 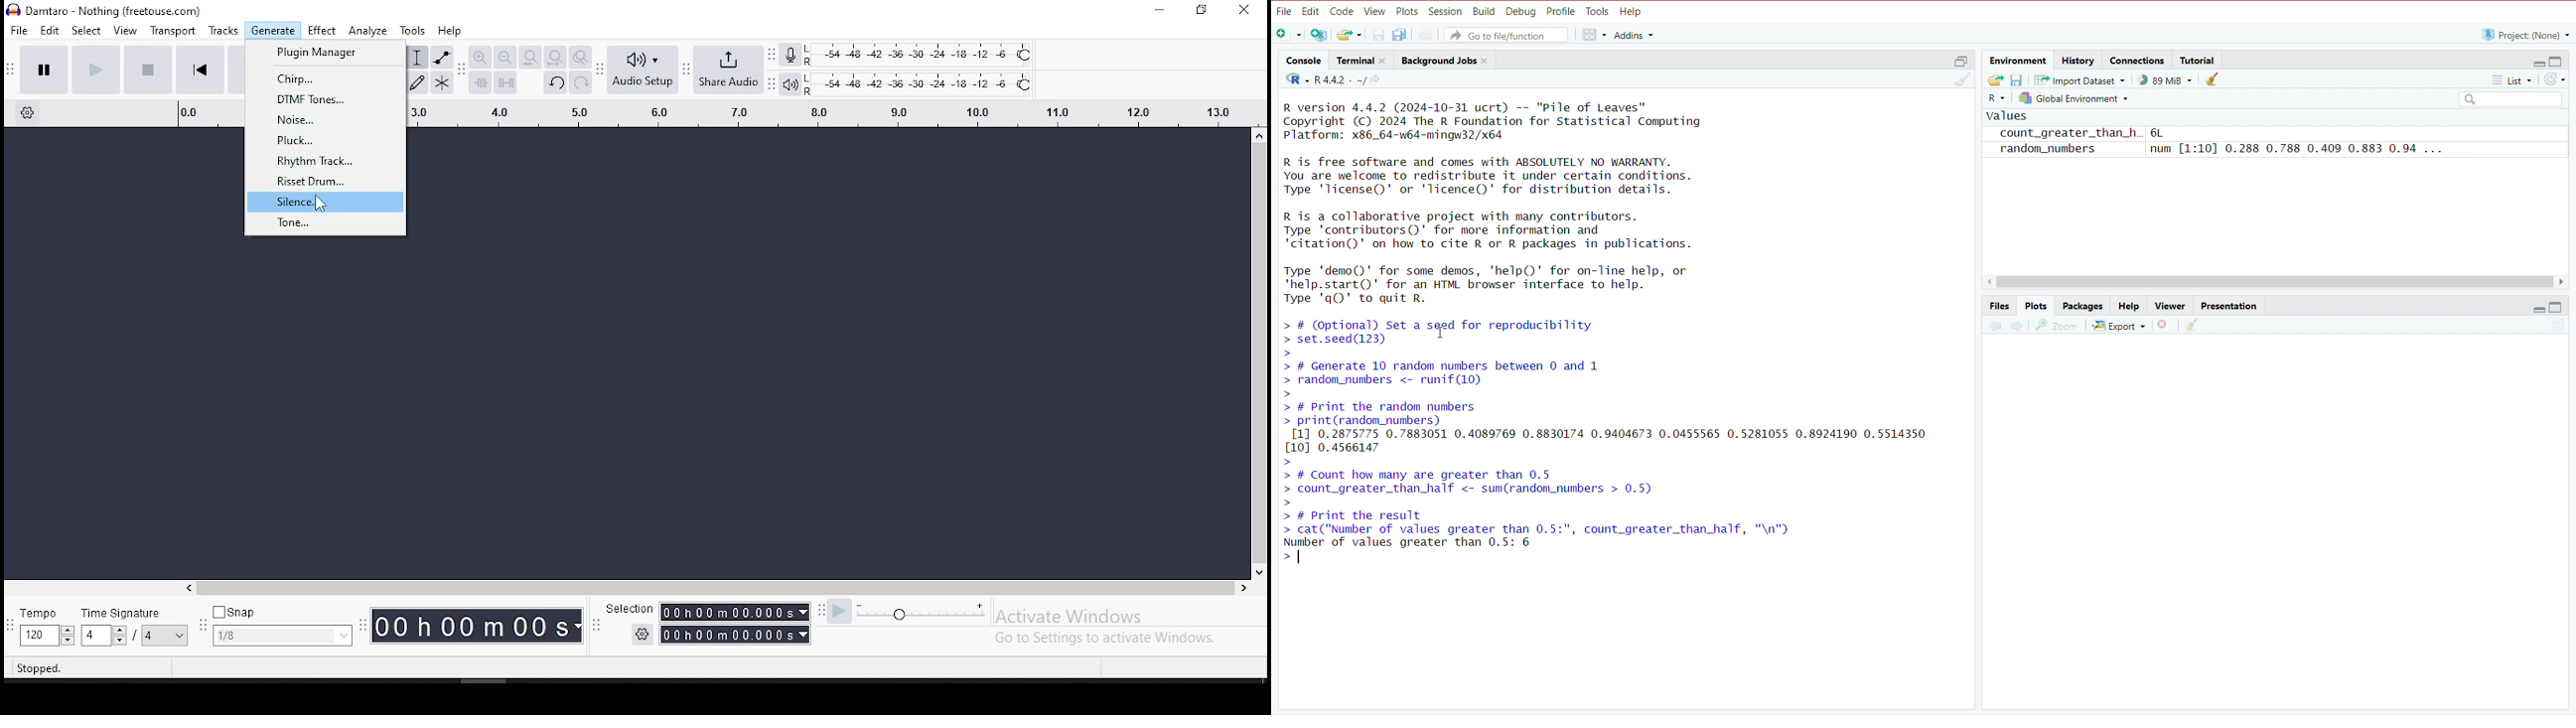 What do you see at coordinates (2161, 80) in the screenshot?
I see `) 88 MiB ~` at bounding box center [2161, 80].